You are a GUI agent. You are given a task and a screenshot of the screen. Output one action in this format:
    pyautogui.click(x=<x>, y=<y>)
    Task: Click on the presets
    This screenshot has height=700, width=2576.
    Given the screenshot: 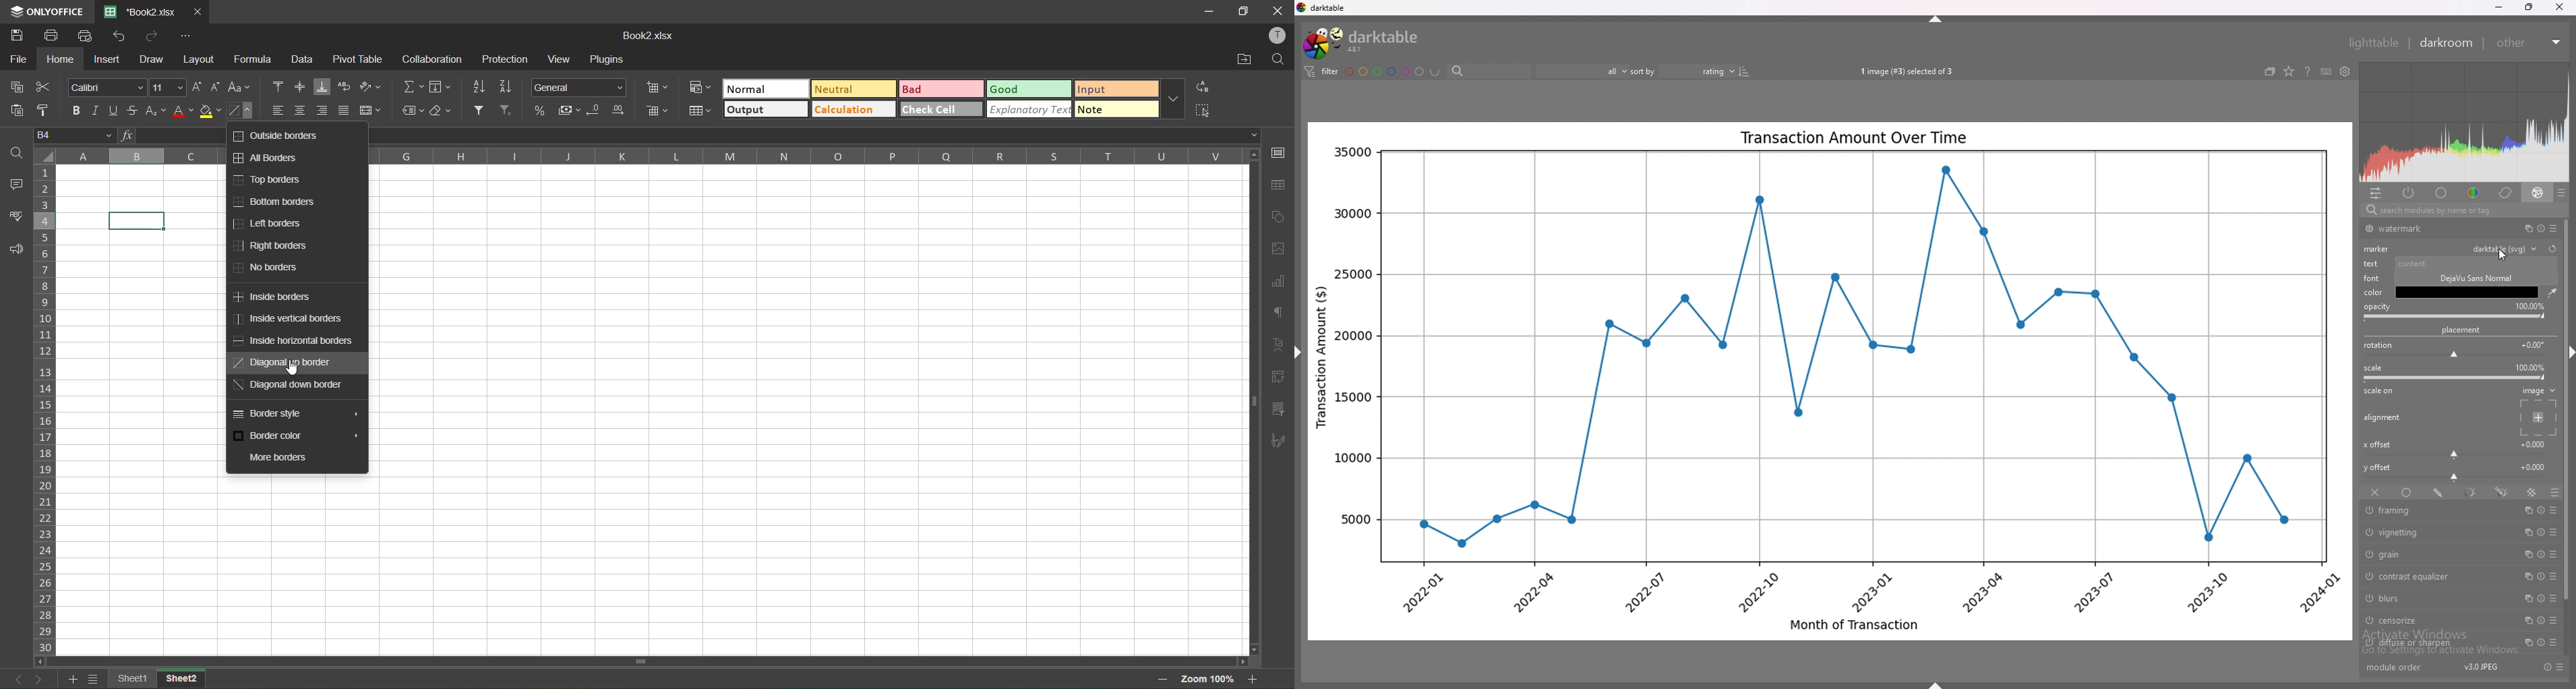 What is the action you would take?
    pyautogui.click(x=2554, y=622)
    